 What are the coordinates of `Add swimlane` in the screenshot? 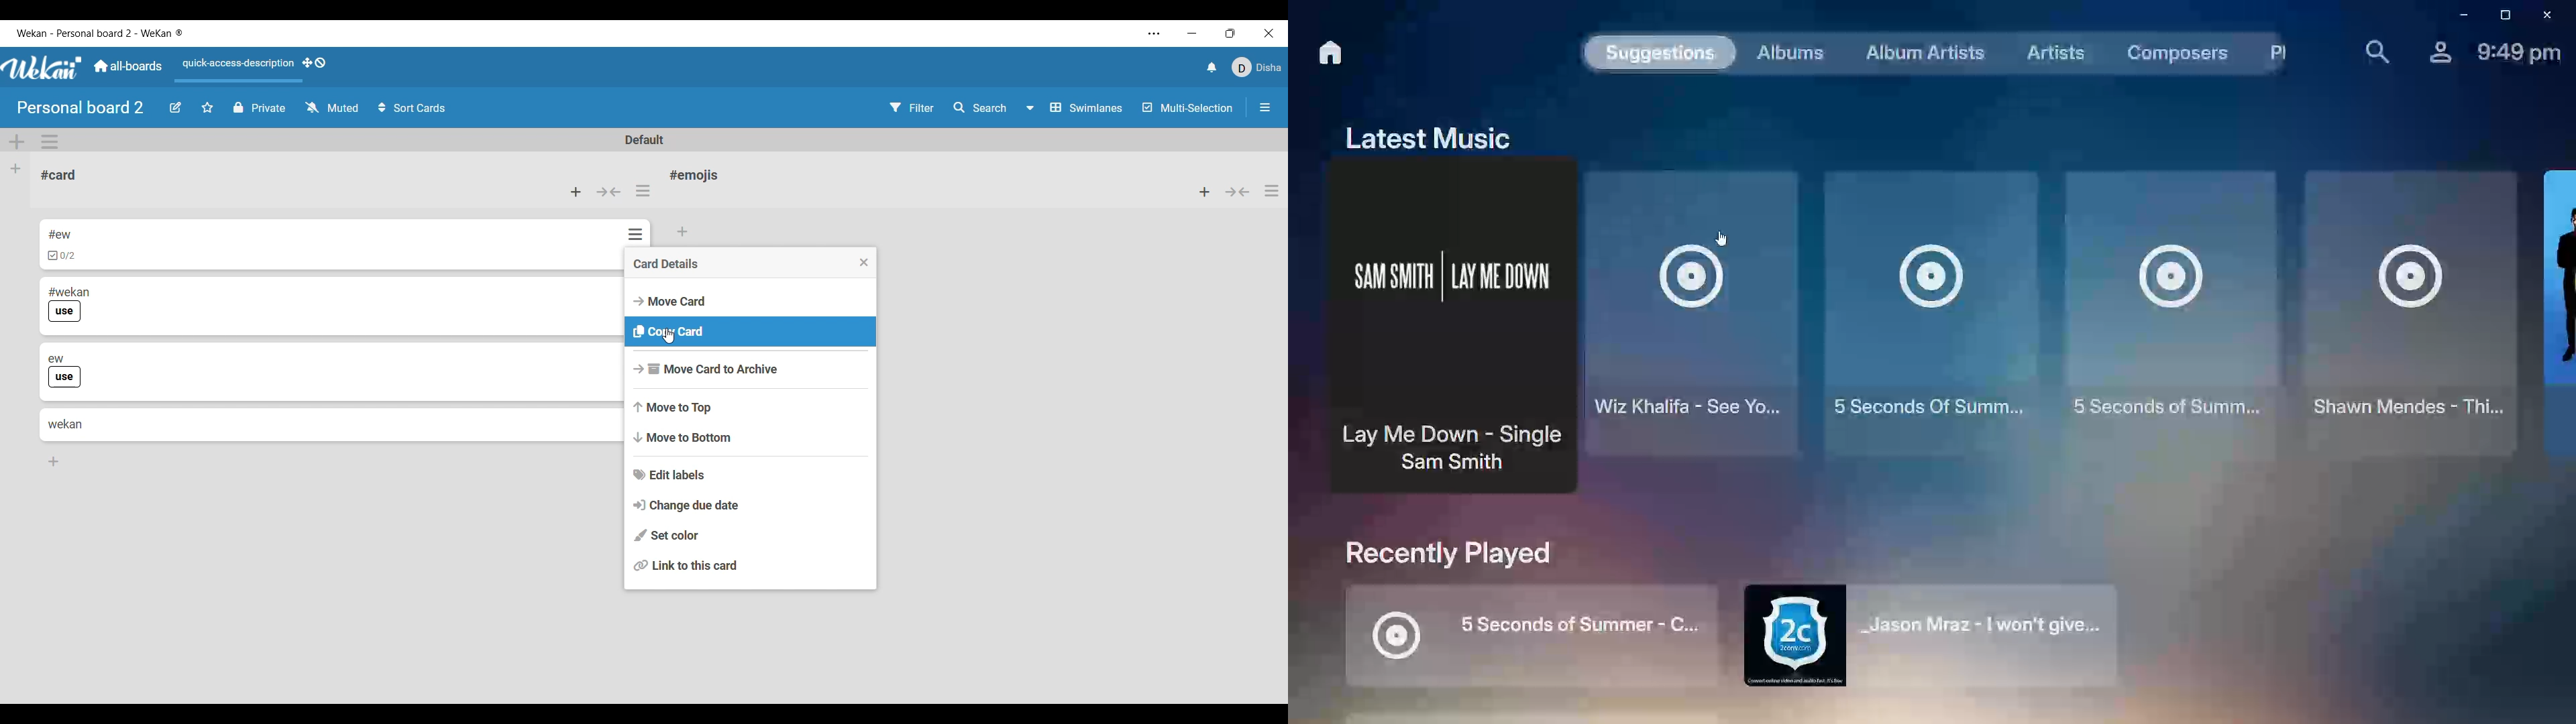 It's located at (17, 142).